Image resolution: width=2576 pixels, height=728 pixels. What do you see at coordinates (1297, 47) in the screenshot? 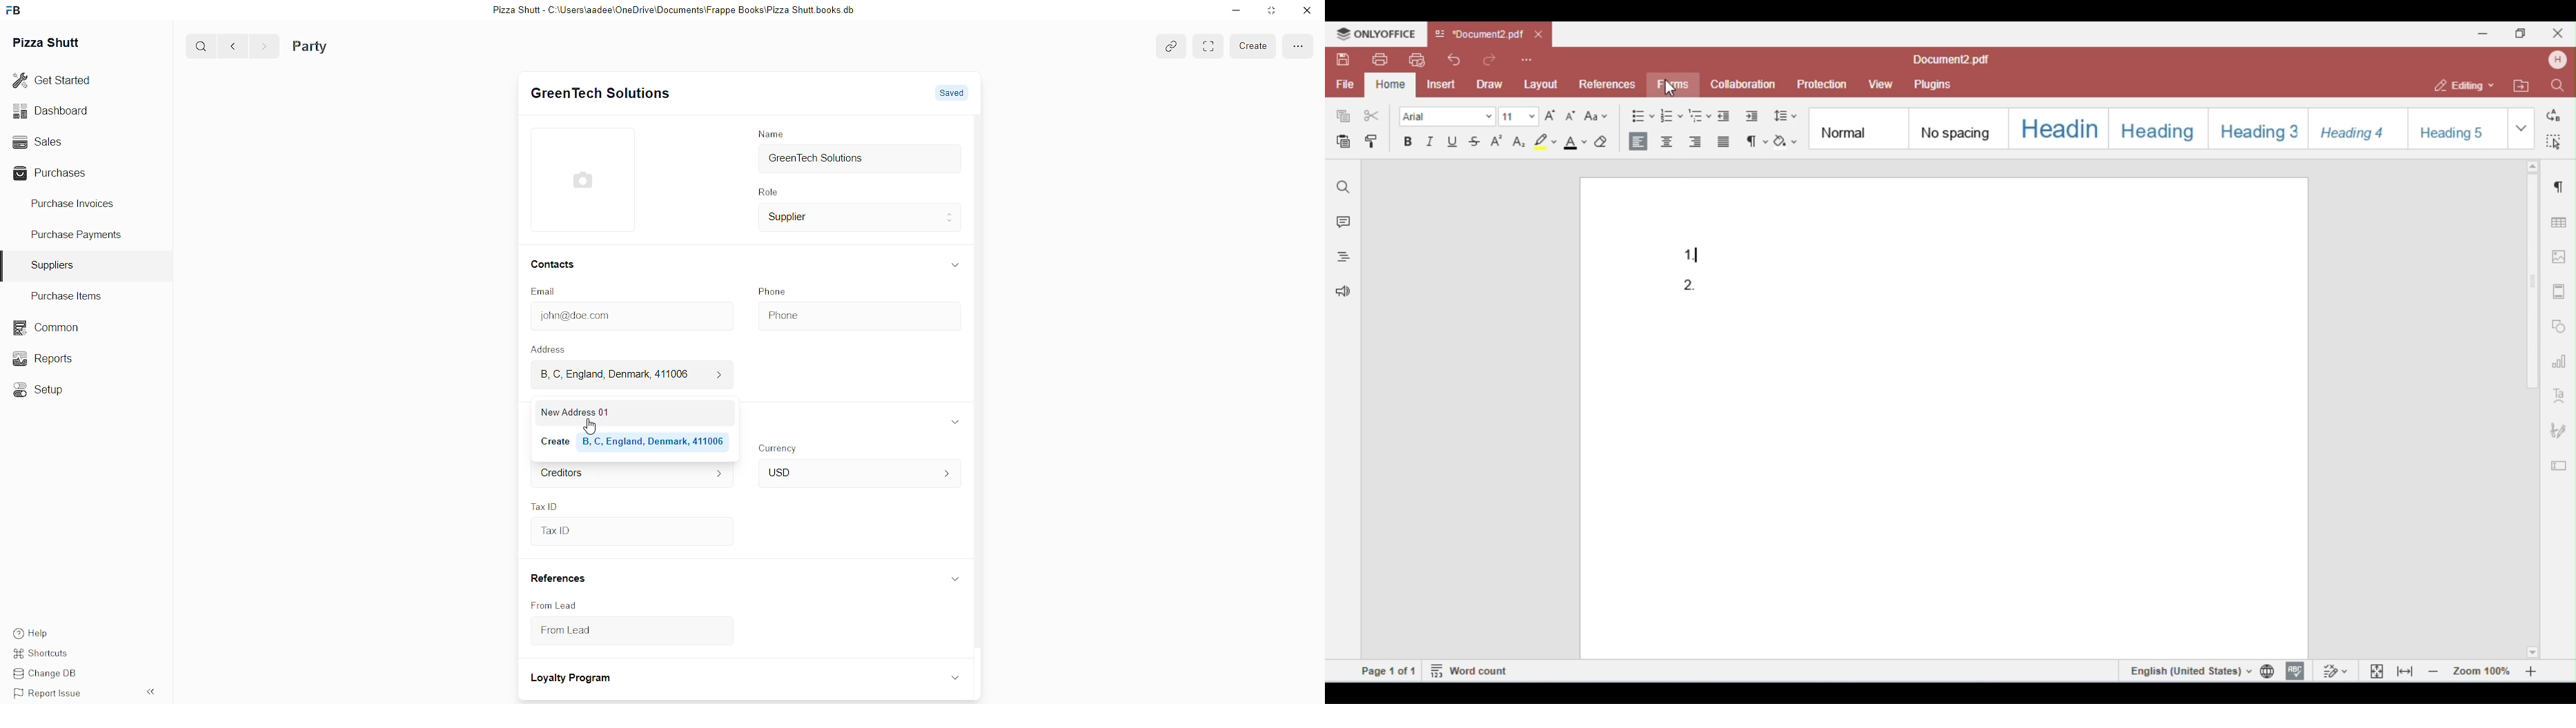
I see `fullscreen` at bounding box center [1297, 47].